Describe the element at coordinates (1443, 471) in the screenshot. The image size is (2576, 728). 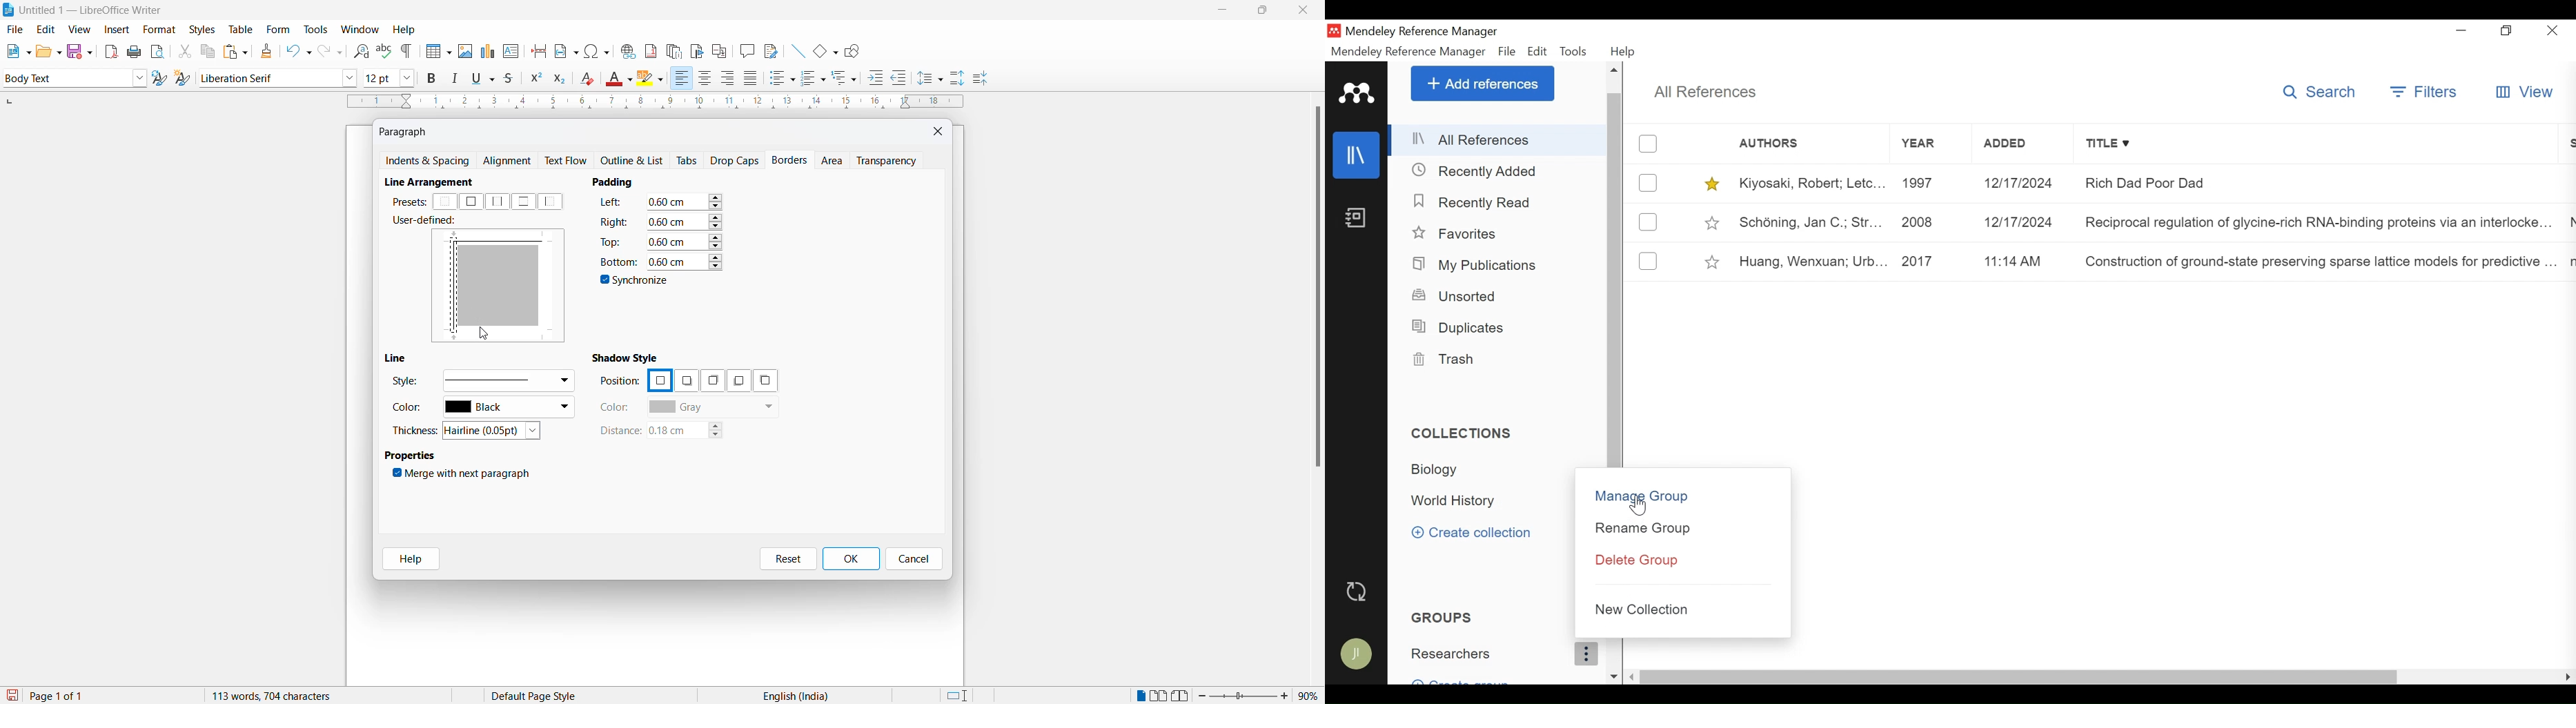
I see `Biology` at that location.